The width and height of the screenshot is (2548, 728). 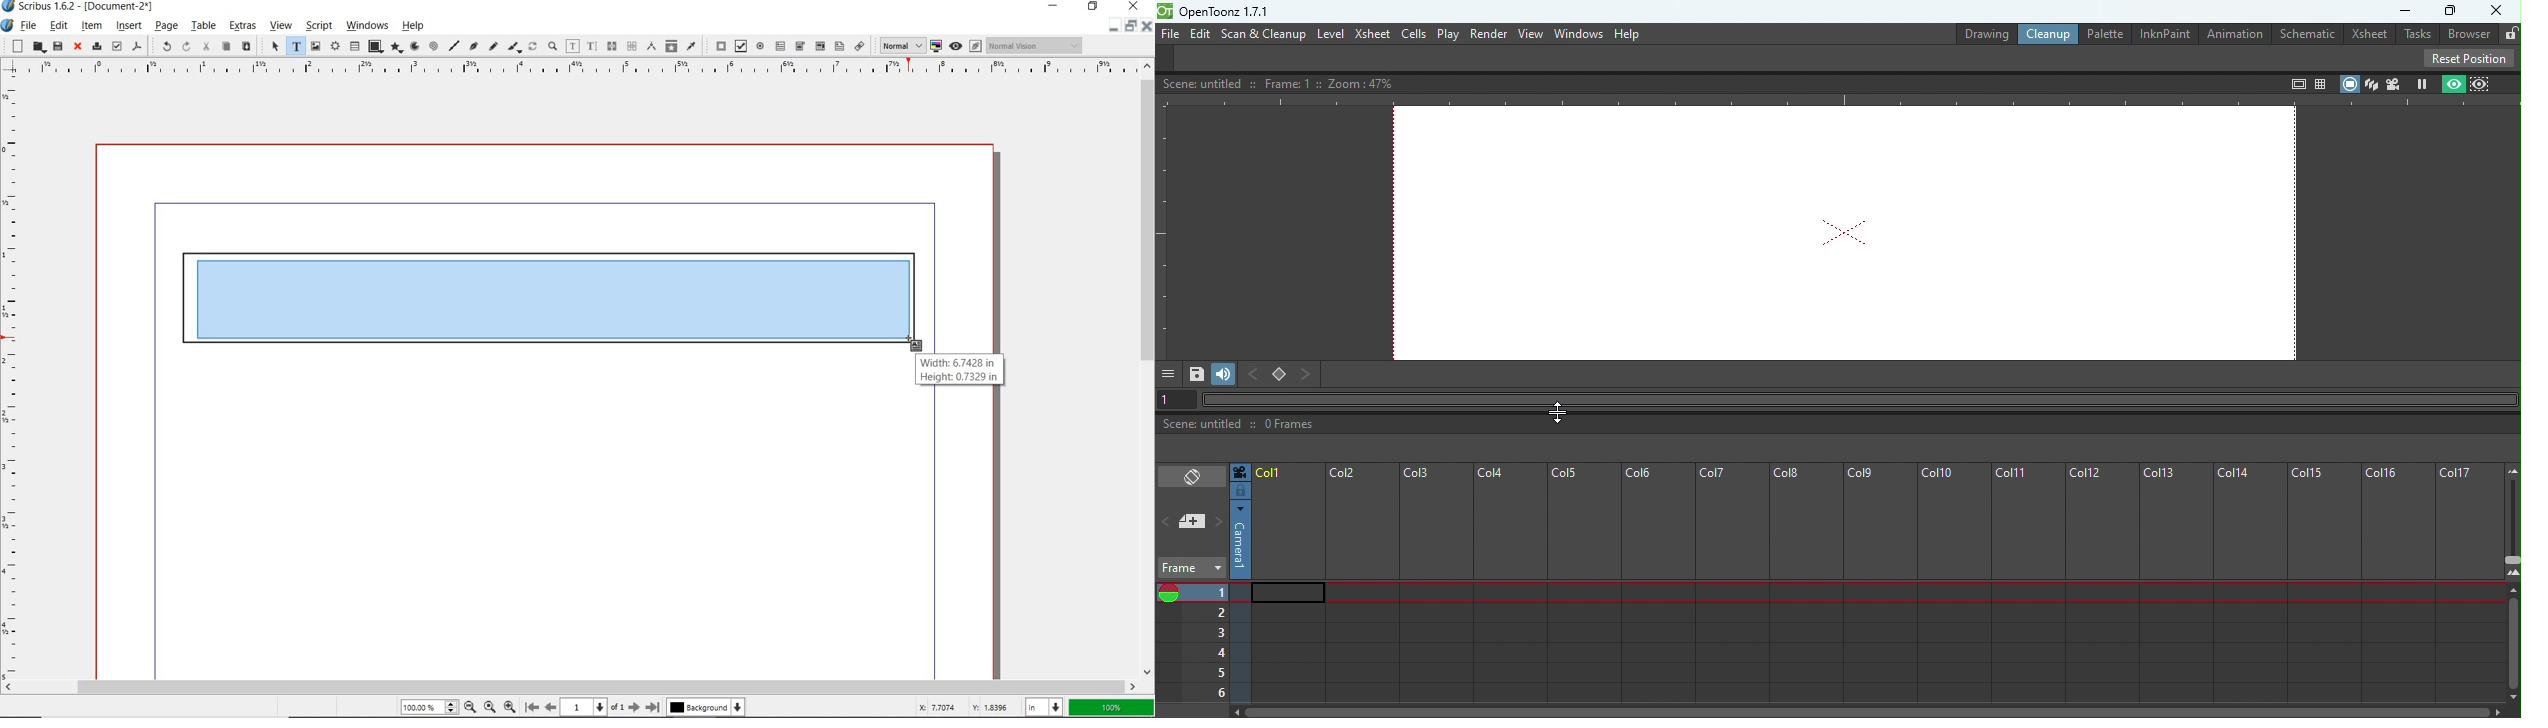 I want to click on Tasks, so click(x=2416, y=35).